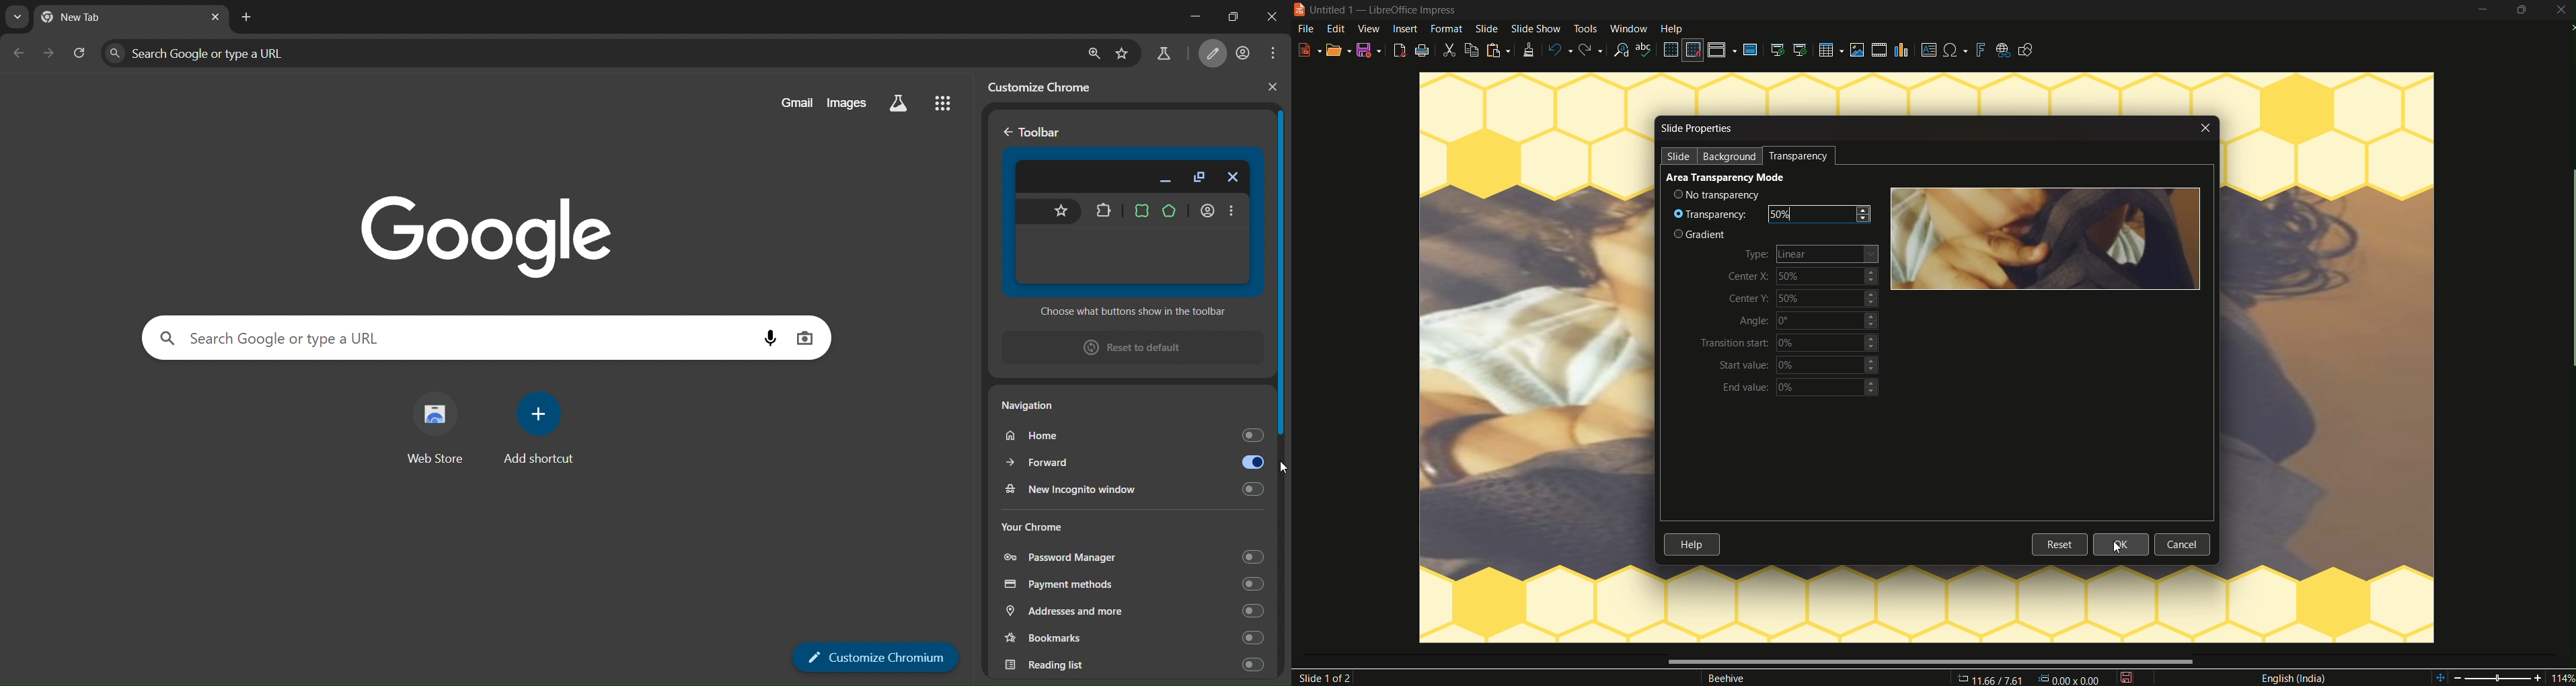 The height and width of the screenshot is (700, 2576). Describe the element at coordinates (2003, 50) in the screenshot. I see `insert hyperlink` at that location.